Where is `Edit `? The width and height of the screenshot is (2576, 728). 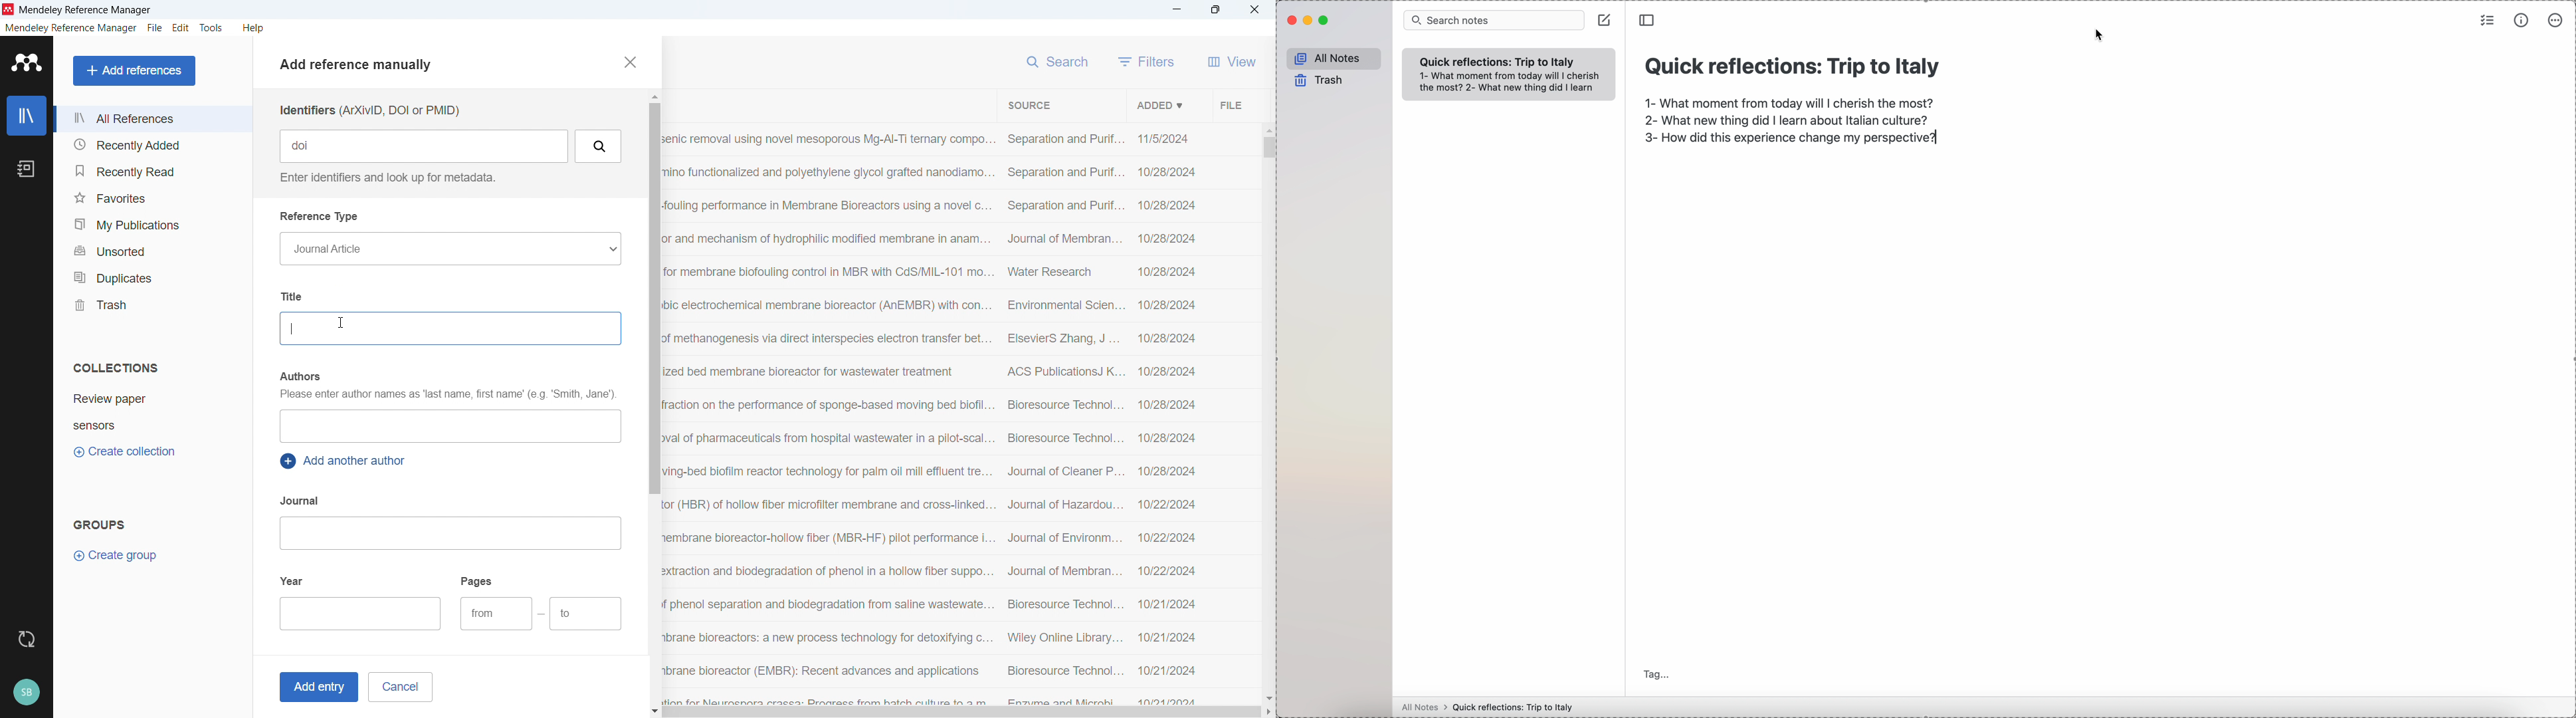
Edit  is located at coordinates (181, 28).